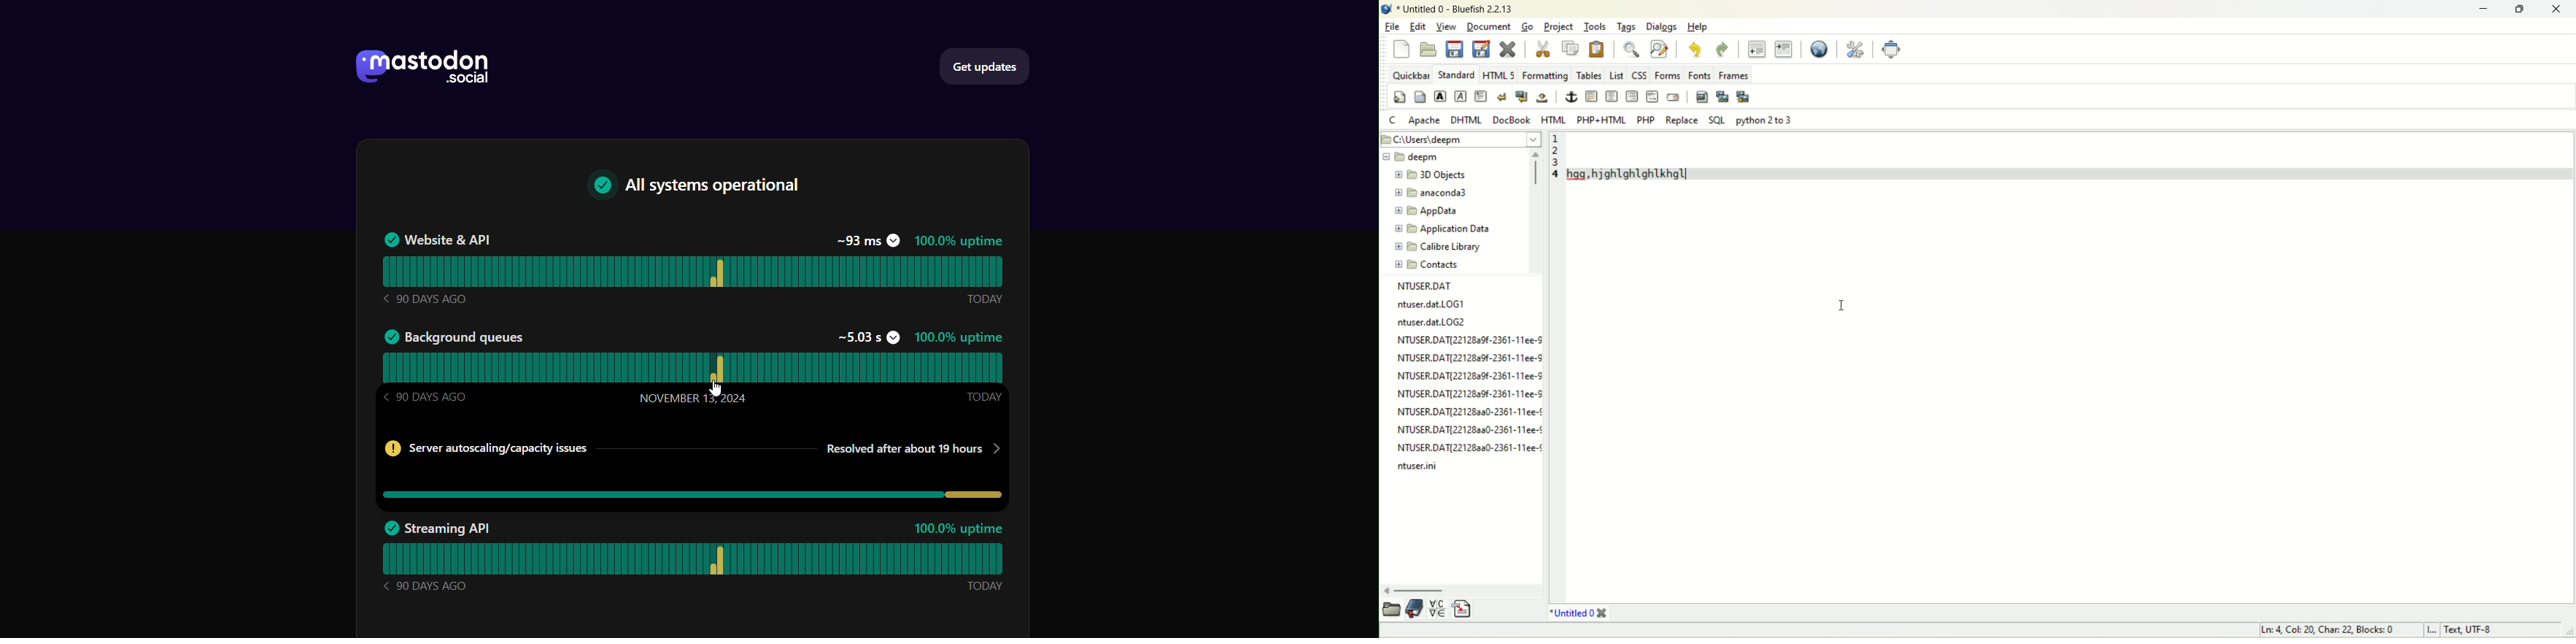 Image resolution: width=2576 pixels, height=644 pixels. I want to click on Today, so click(981, 396).